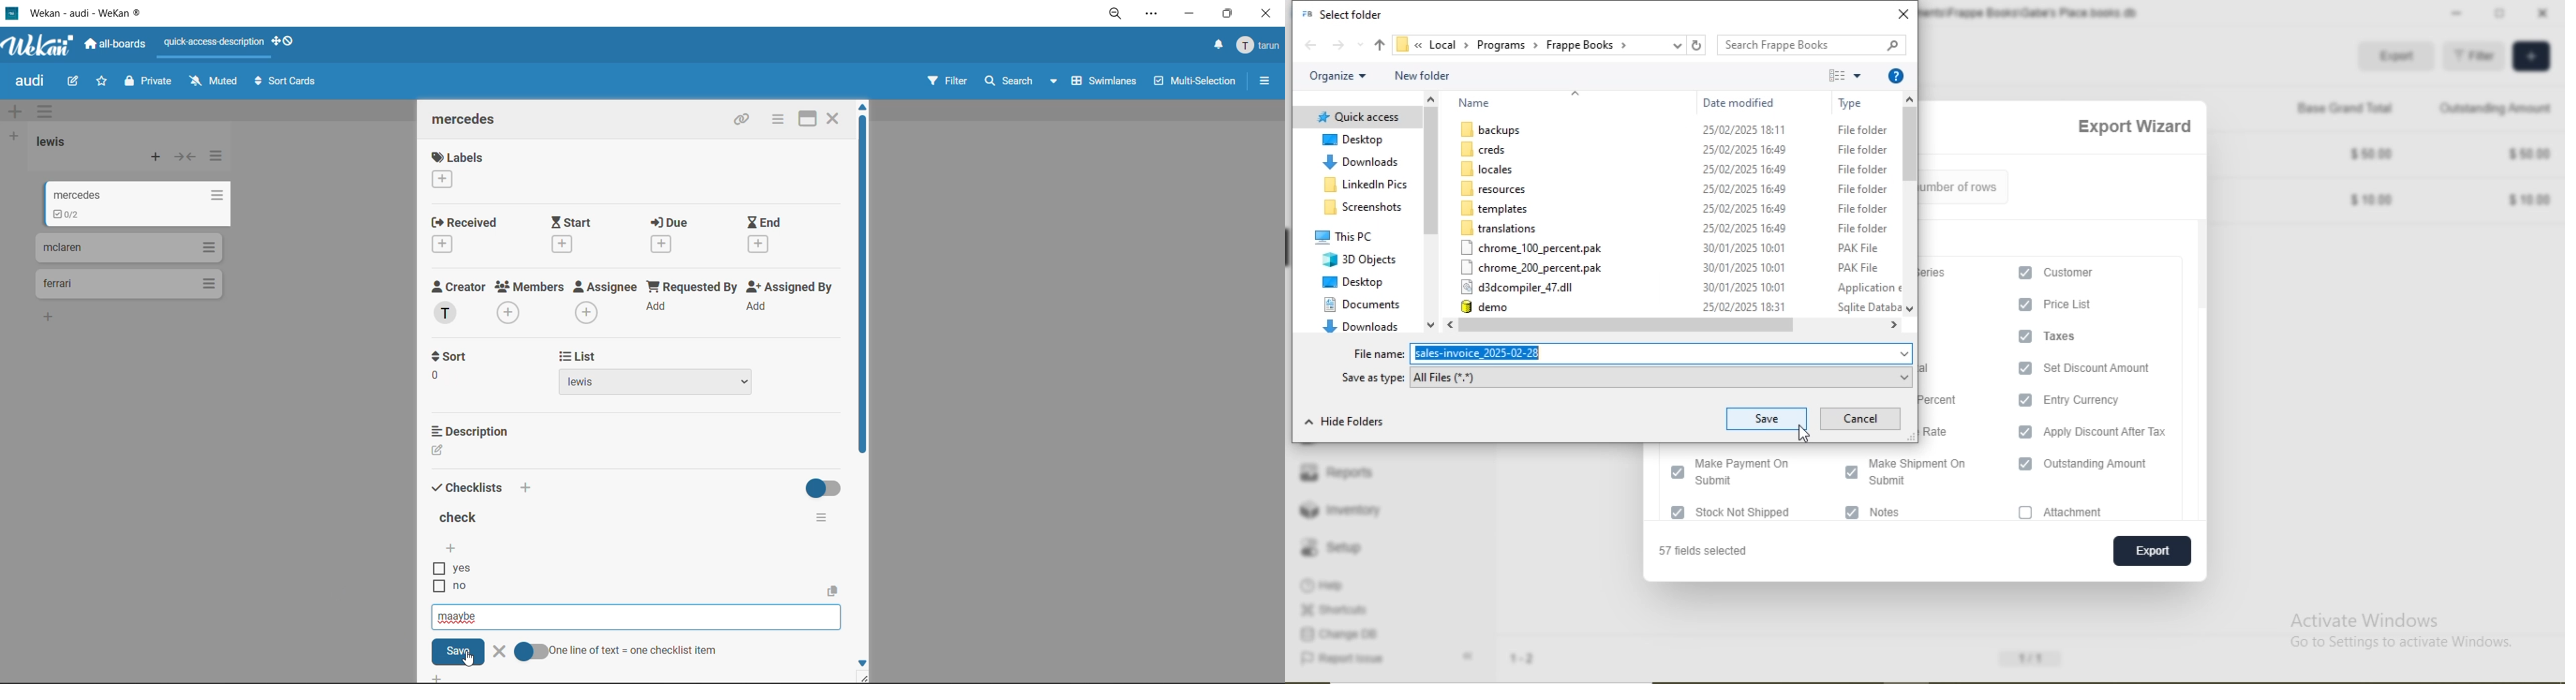 Image resolution: width=2576 pixels, height=700 pixels. What do you see at coordinates (1524, 288) in the screenshot?
I see `d3dcompiler 47 dll` at bounding box center [1524, 288].